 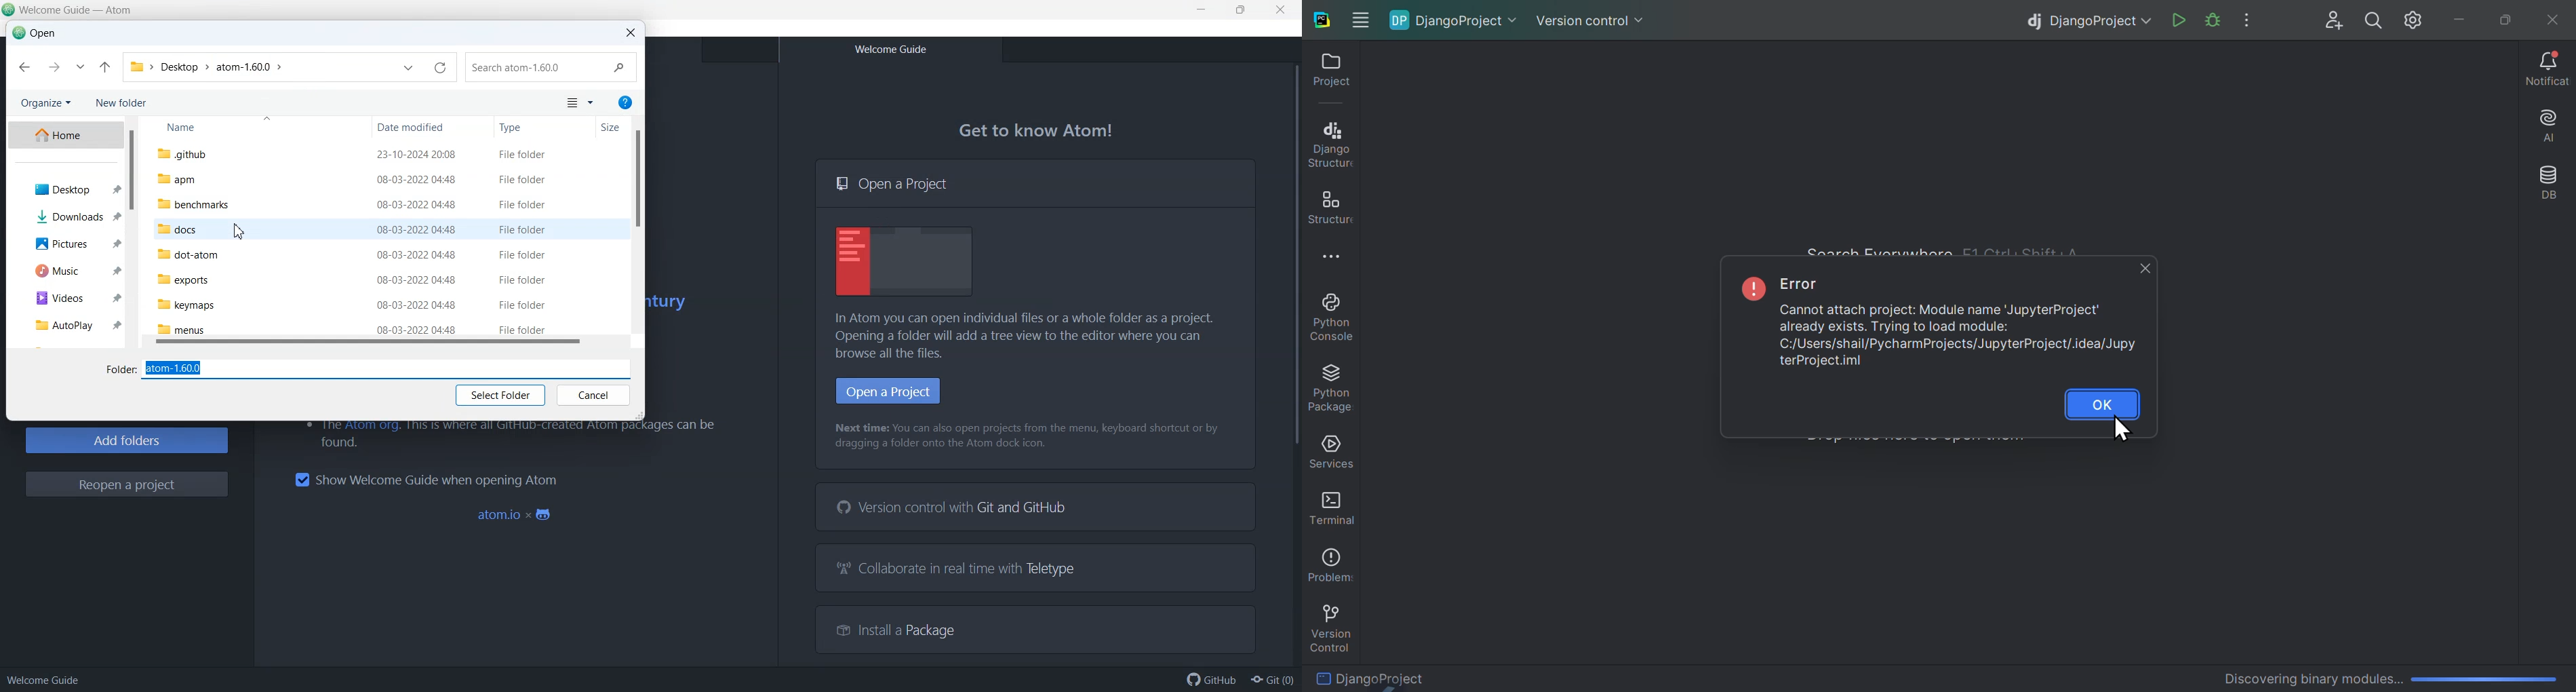 What do you see at coordinates (625, 102) in the screenshot?
I see `Get Help` at bounding box center [625, 102].